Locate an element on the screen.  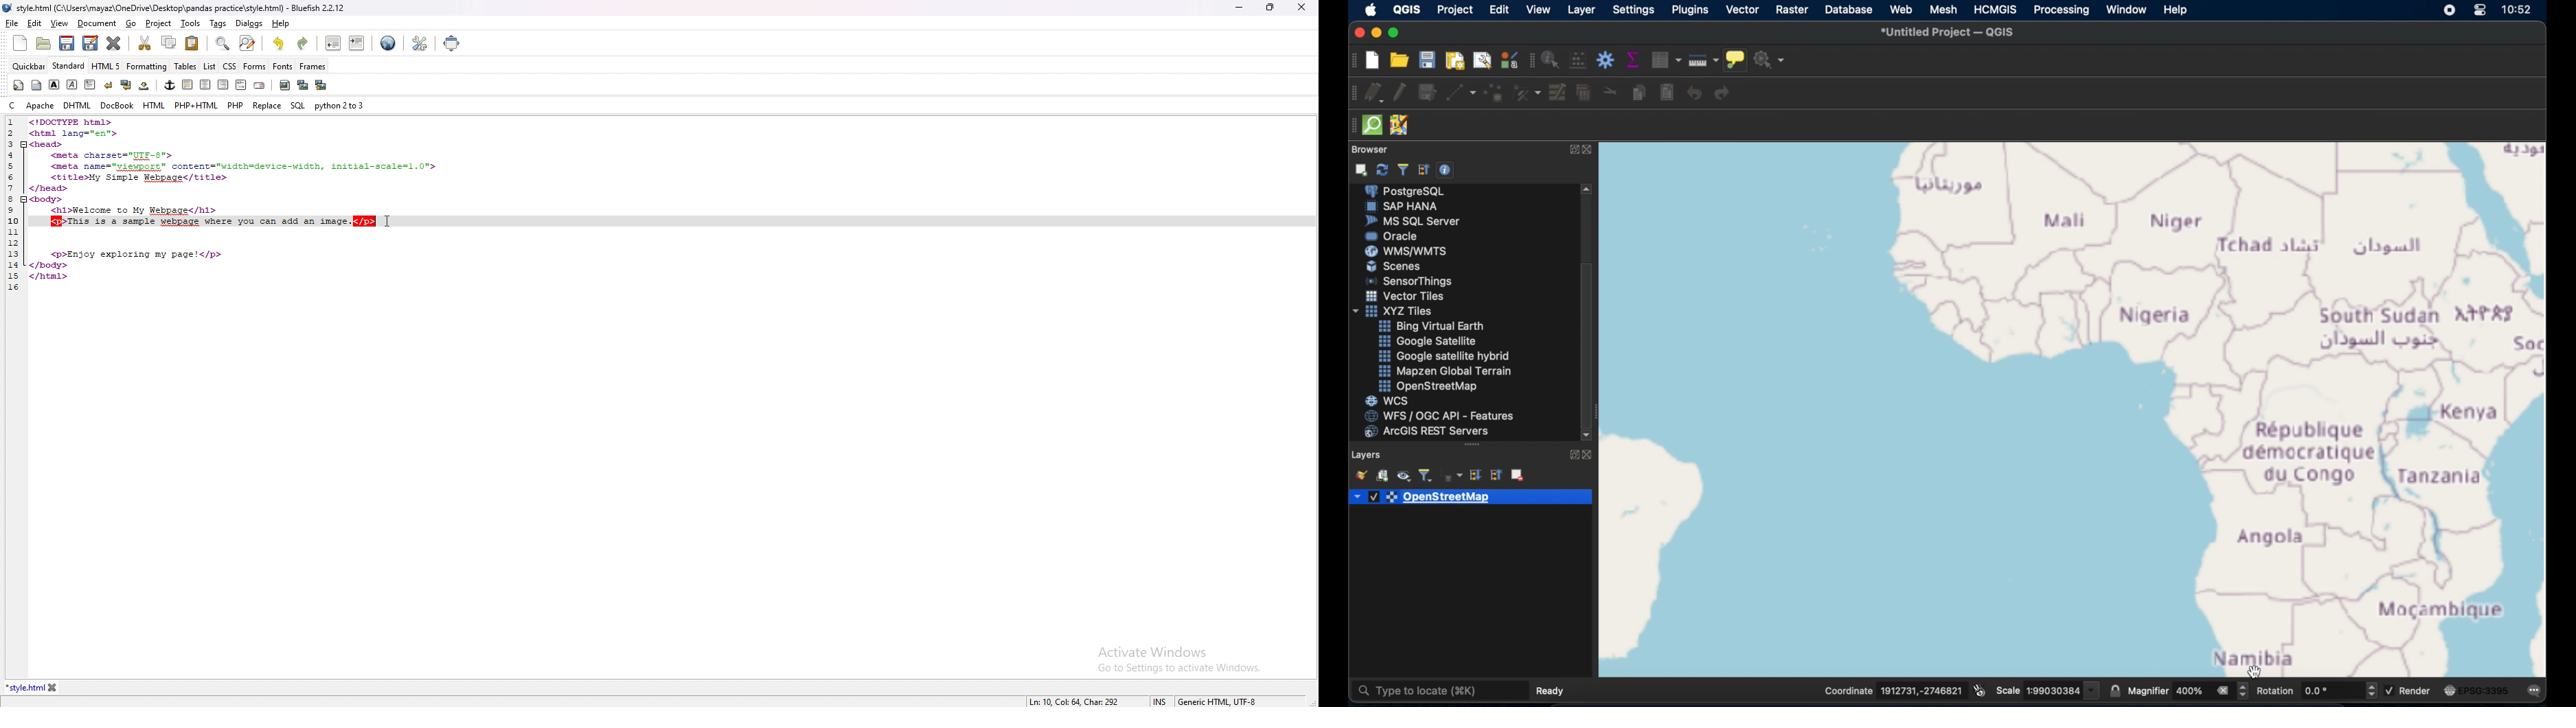
insert thumbnail is located at coordinates (302, 85).